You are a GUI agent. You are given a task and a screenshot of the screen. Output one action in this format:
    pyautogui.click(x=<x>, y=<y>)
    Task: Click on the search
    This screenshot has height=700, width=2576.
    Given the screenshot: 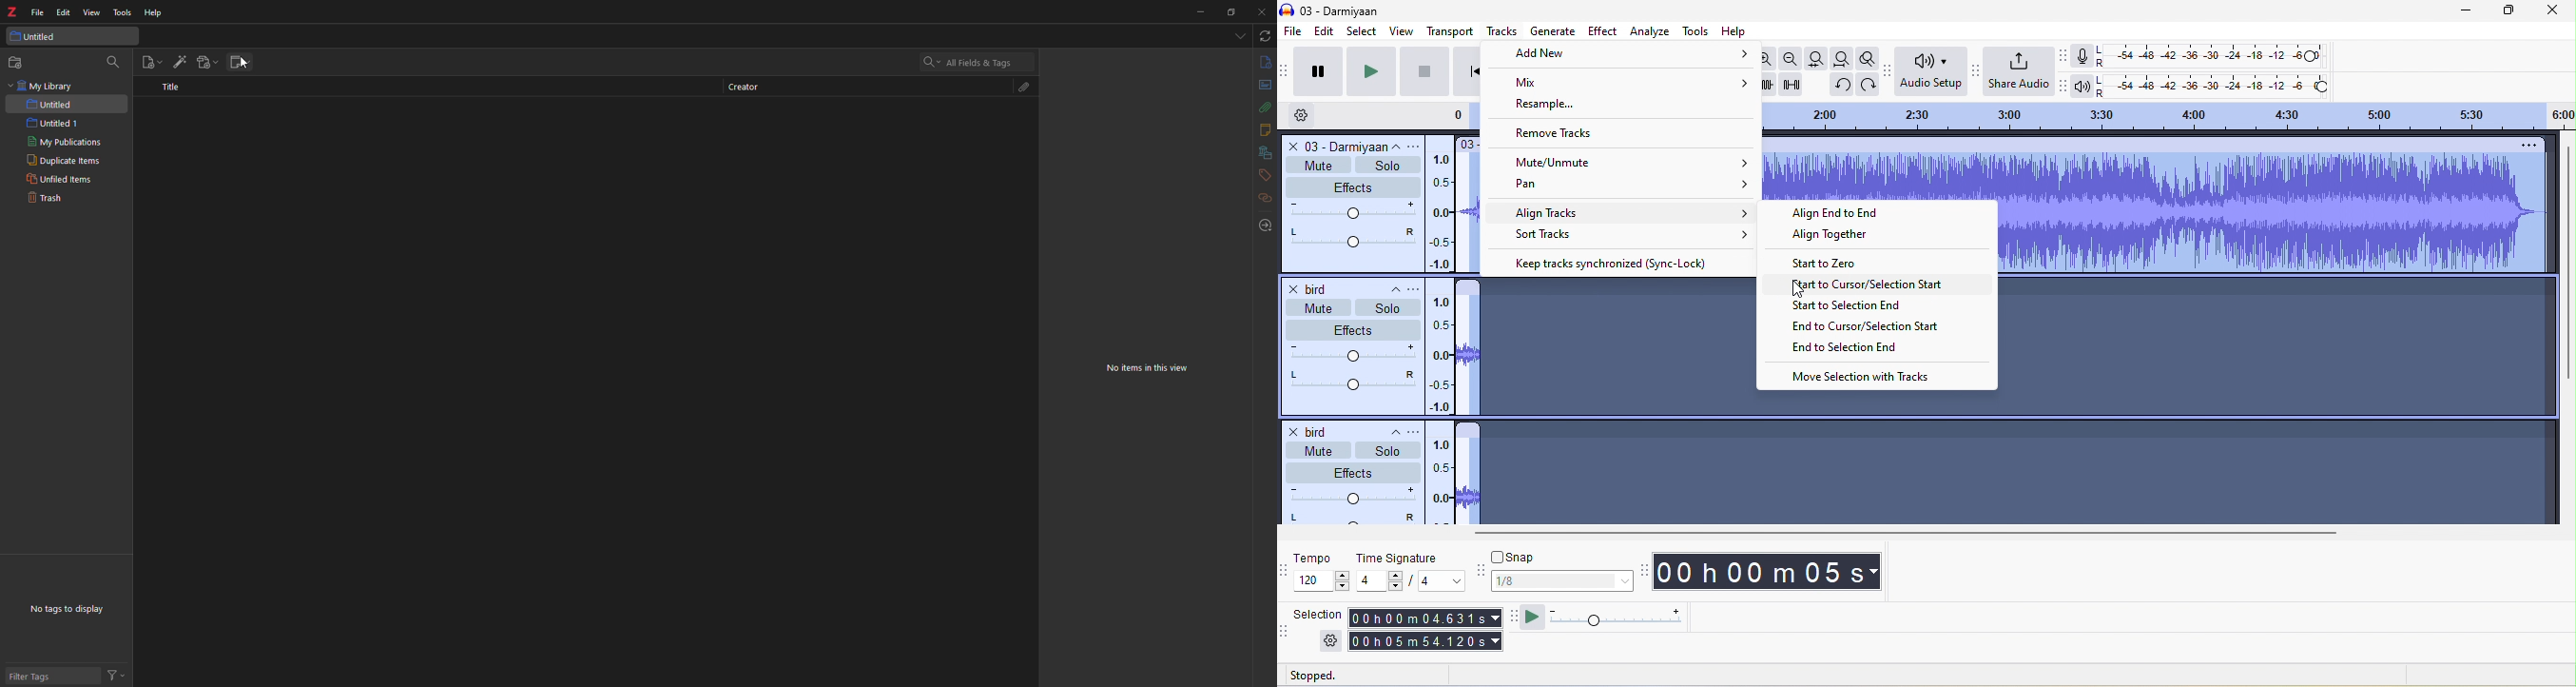 What is the action you would take?
    pyautogui.click(x=114, y=63)
    